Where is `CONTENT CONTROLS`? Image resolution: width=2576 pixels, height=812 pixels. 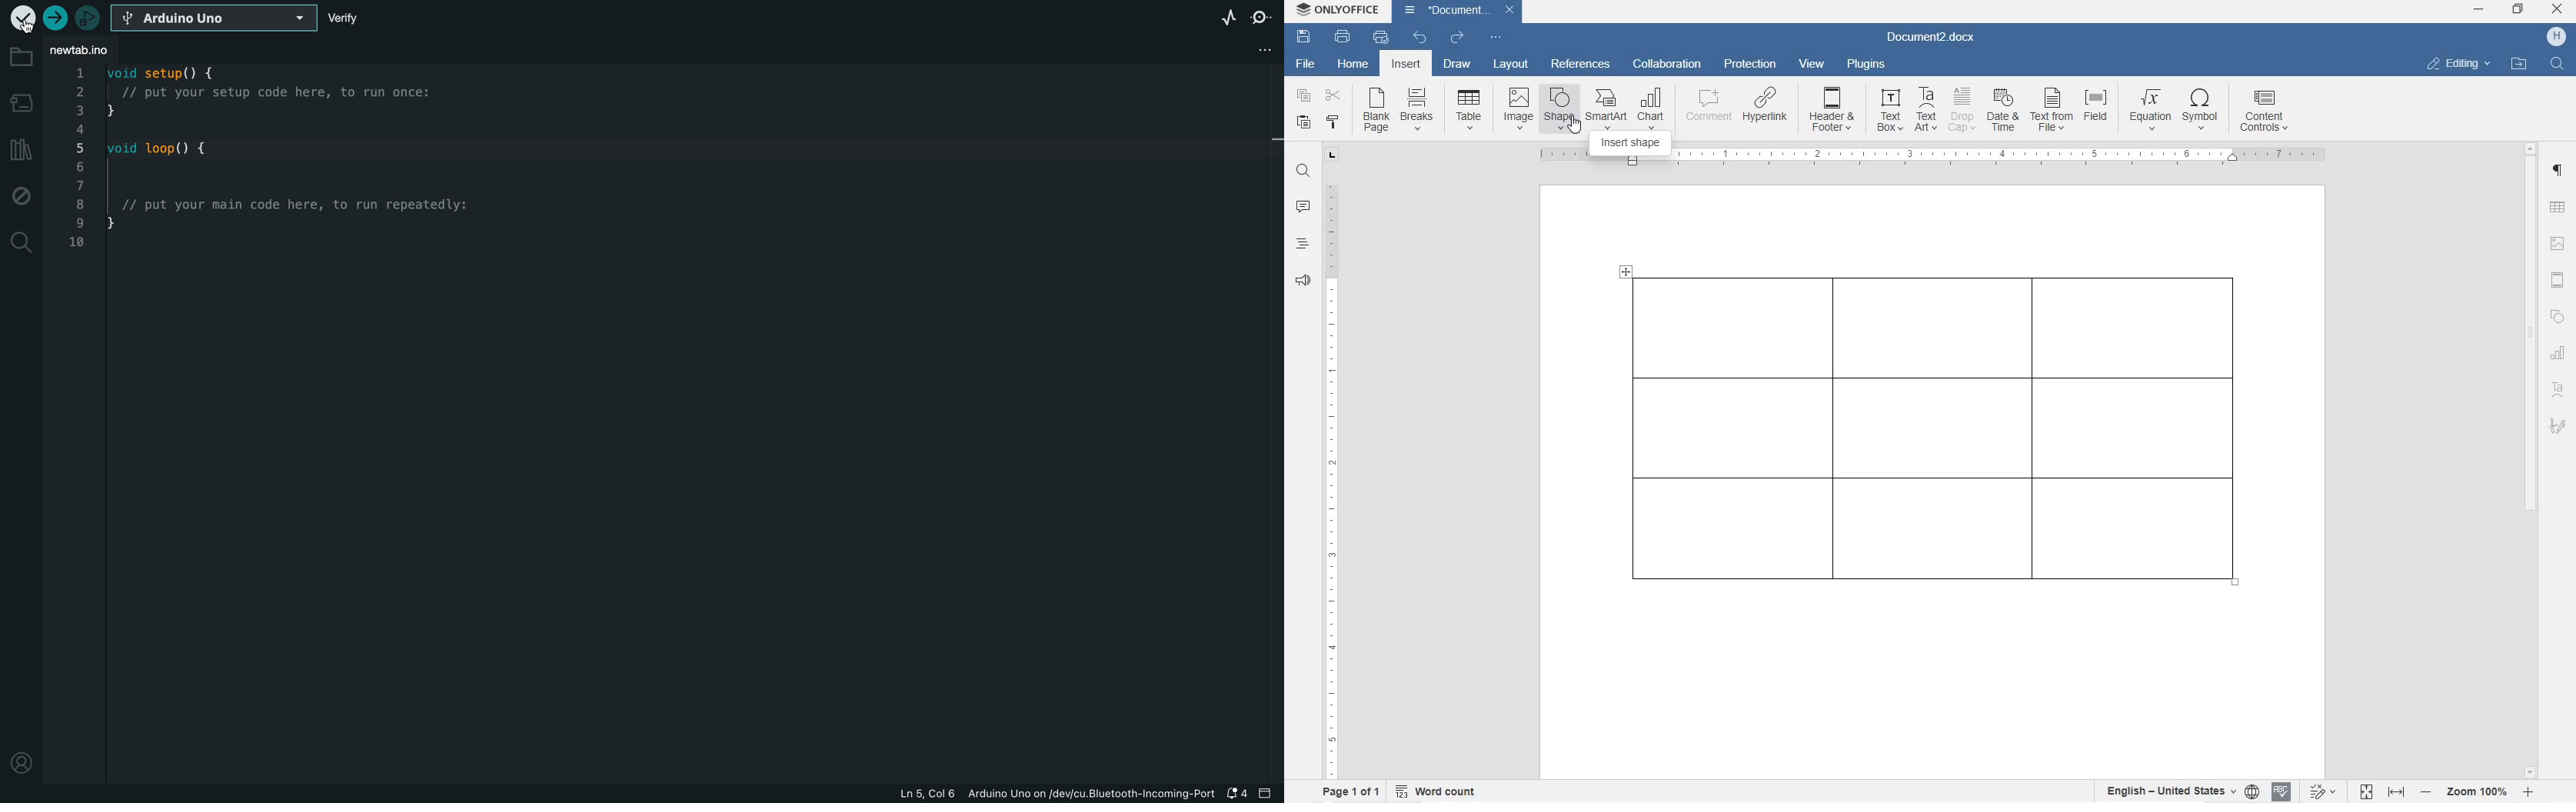 CONTENT CONTROLS is located at coordinates (2261, 113).